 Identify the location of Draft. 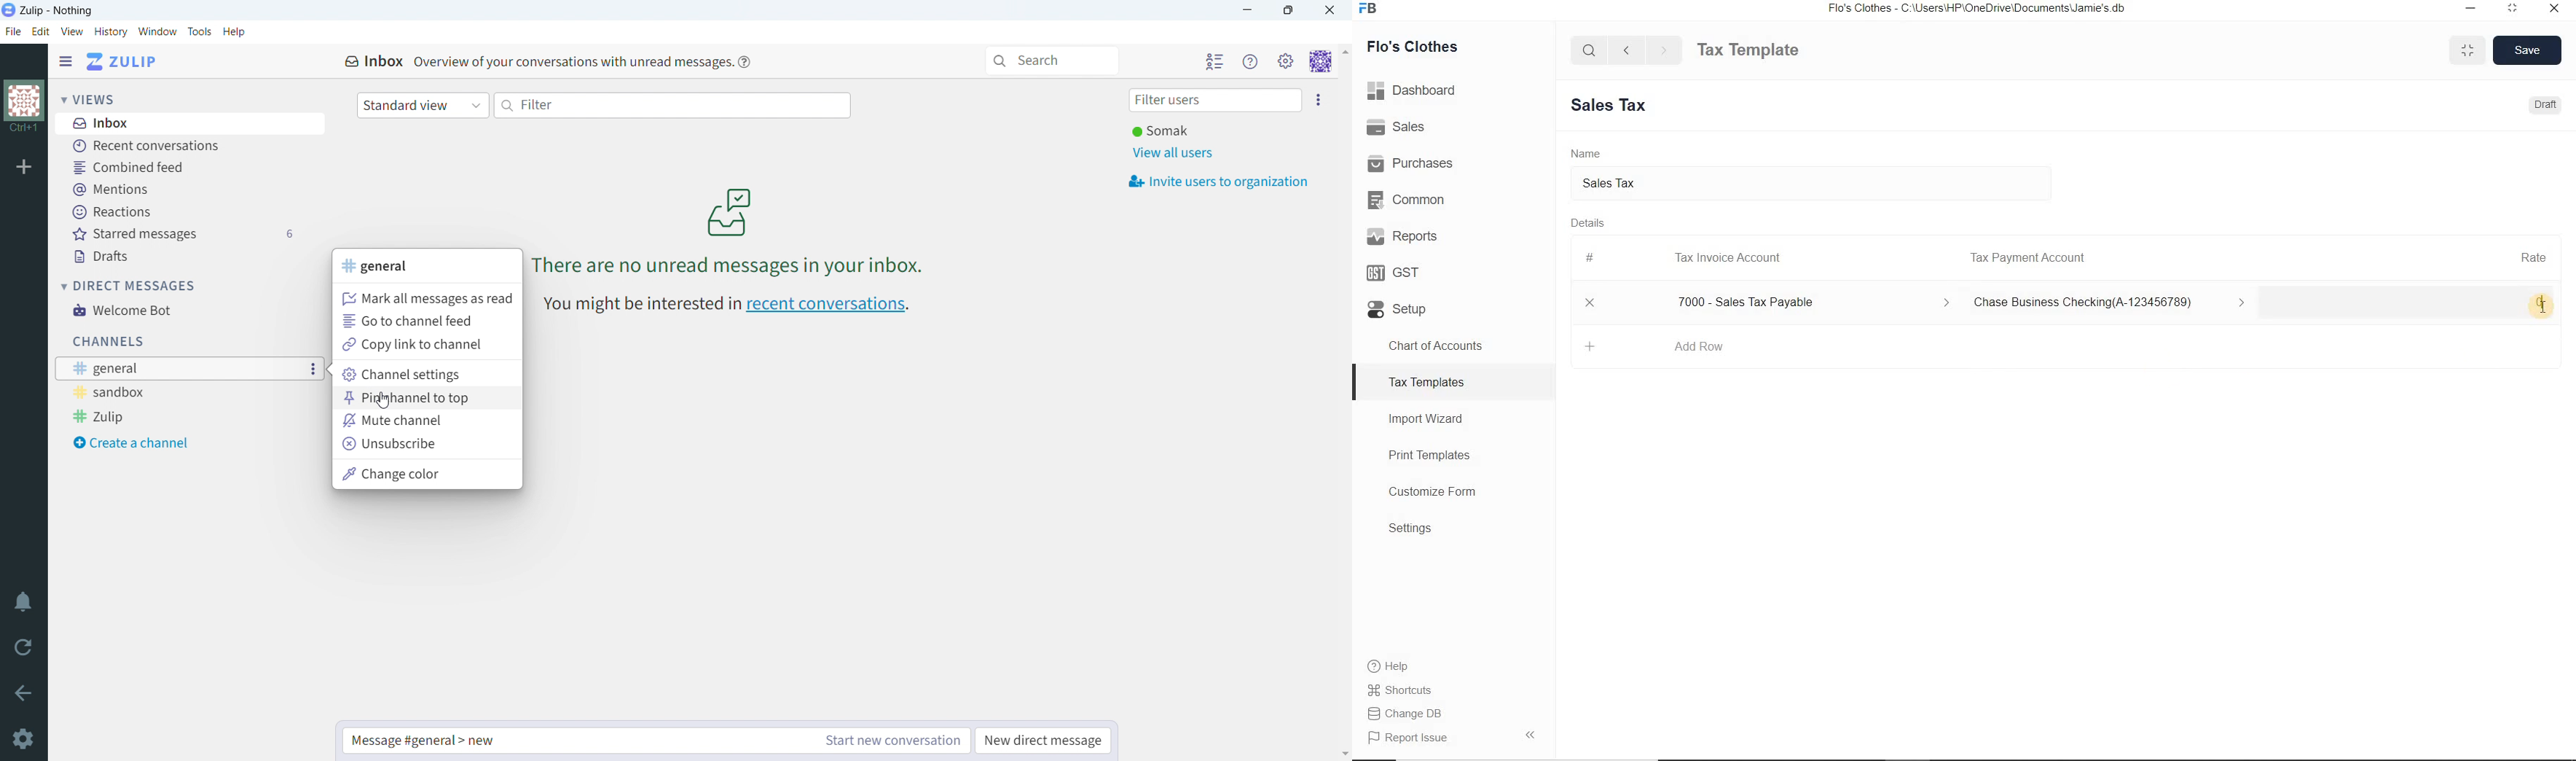
(2547, 104).